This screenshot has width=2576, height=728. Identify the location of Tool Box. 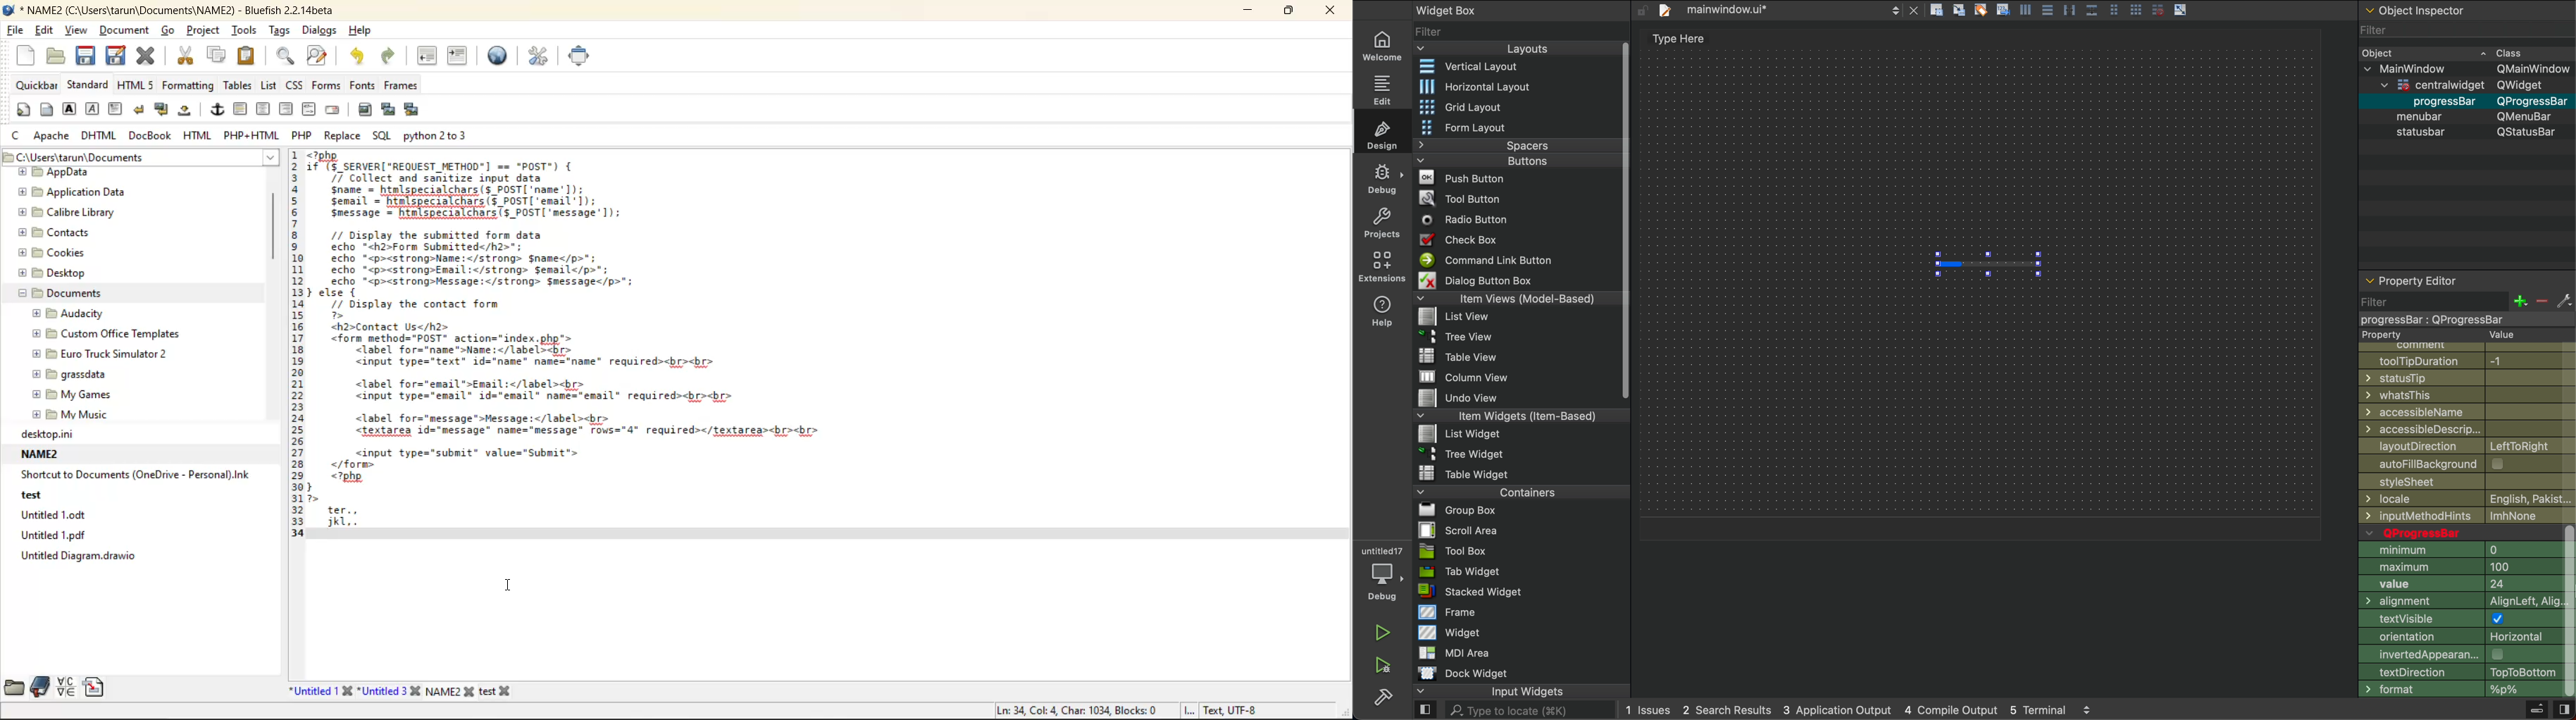
(1453, 551).